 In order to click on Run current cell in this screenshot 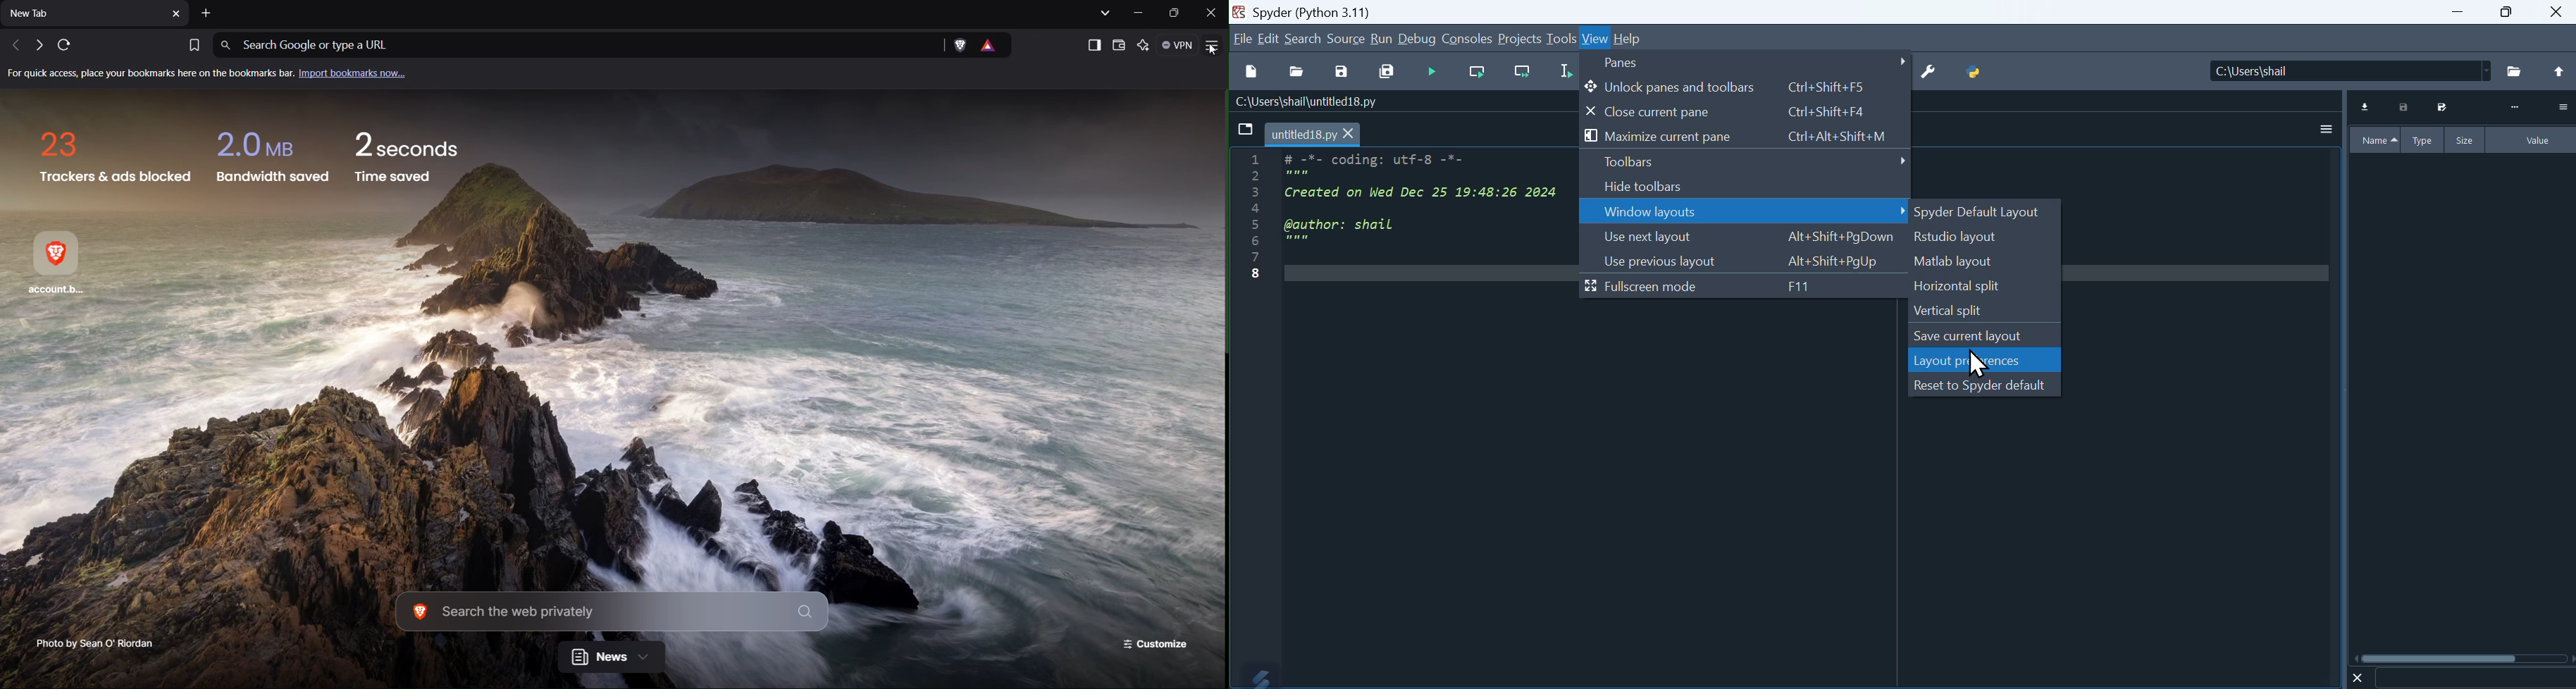, I will do `click(1477, 73)`.